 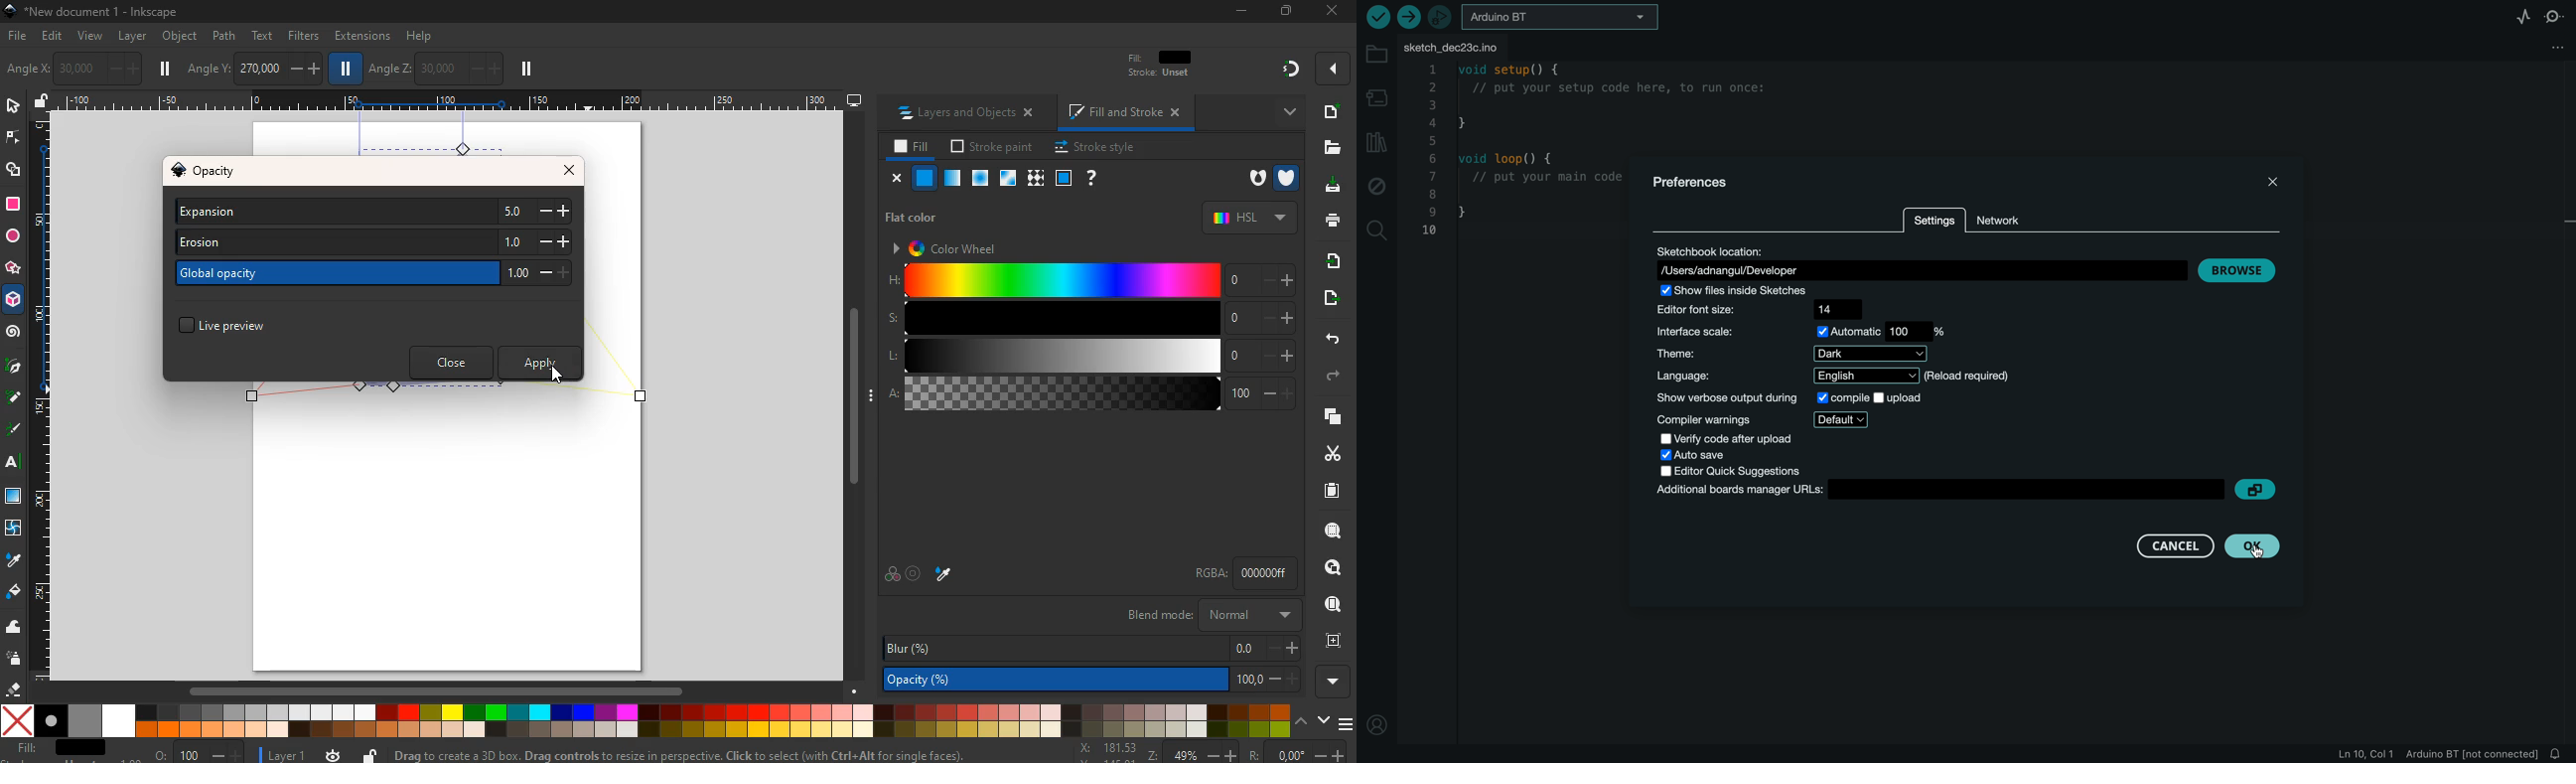 What do you see at coordinates (1258, 753) in the screenshot?
I see `` at bounding box center [1258, 753].